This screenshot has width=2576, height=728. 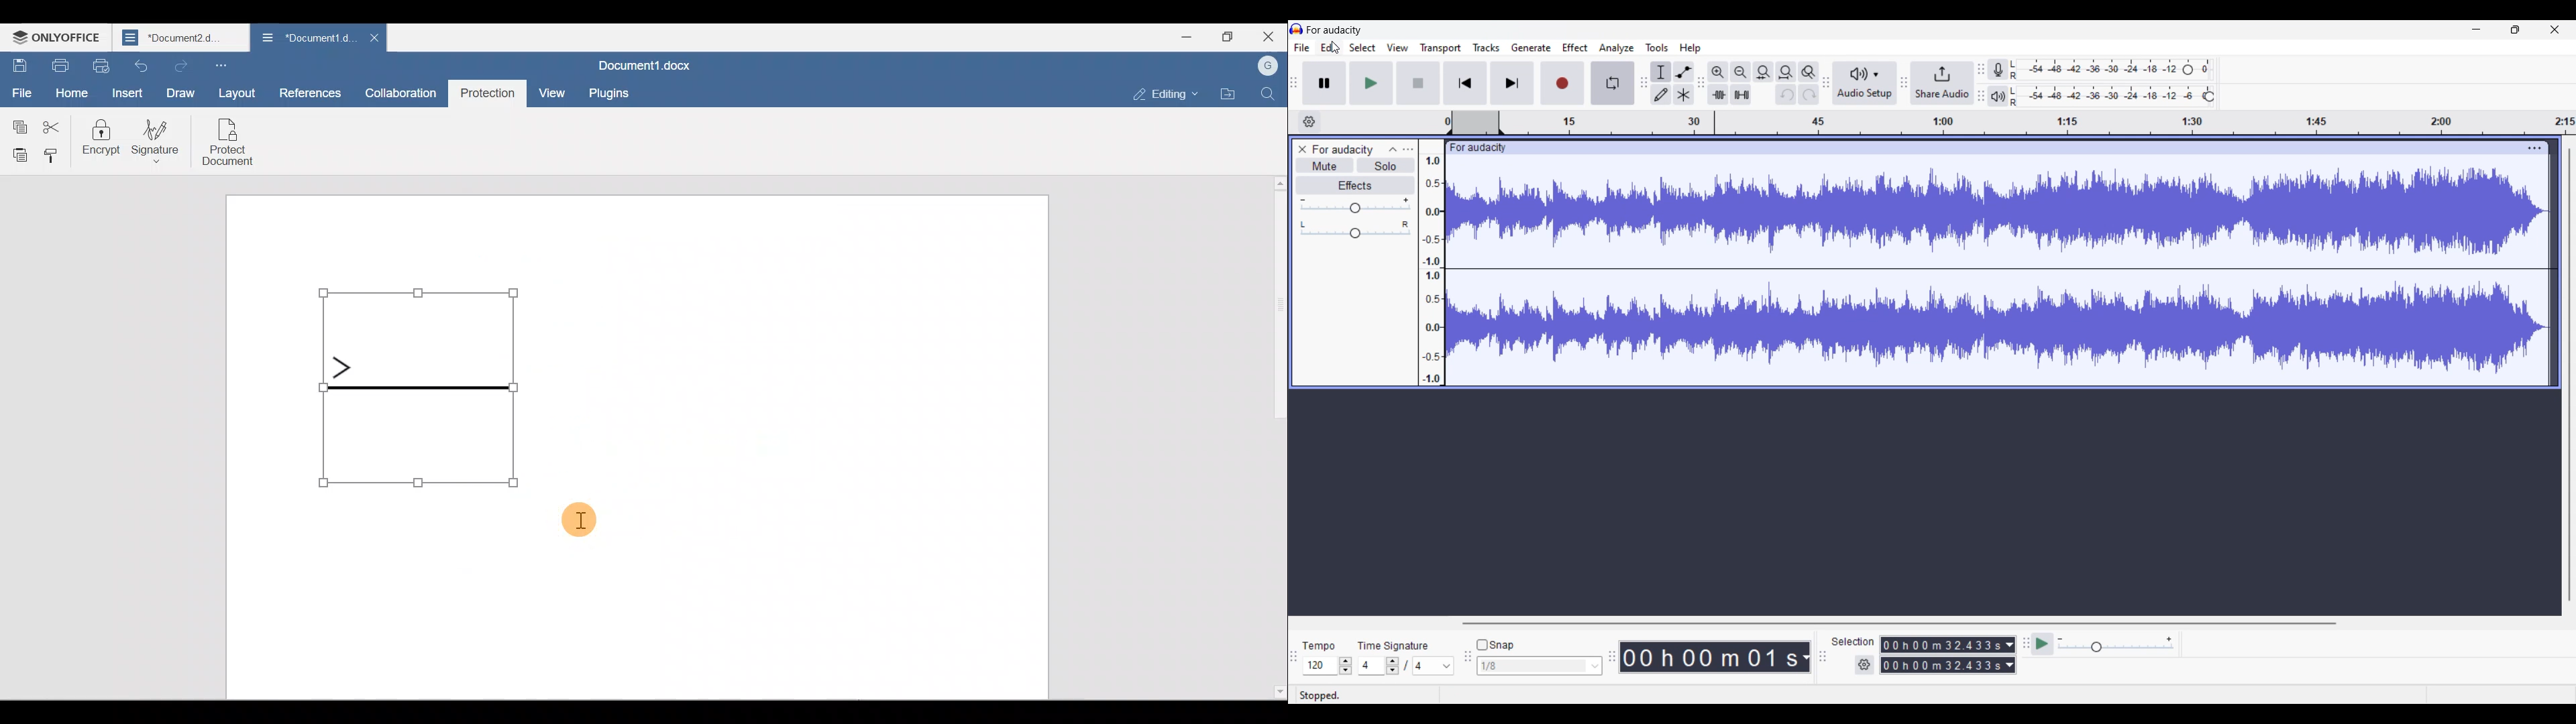 I want to click on Cursor, so click(x=583, y=524).